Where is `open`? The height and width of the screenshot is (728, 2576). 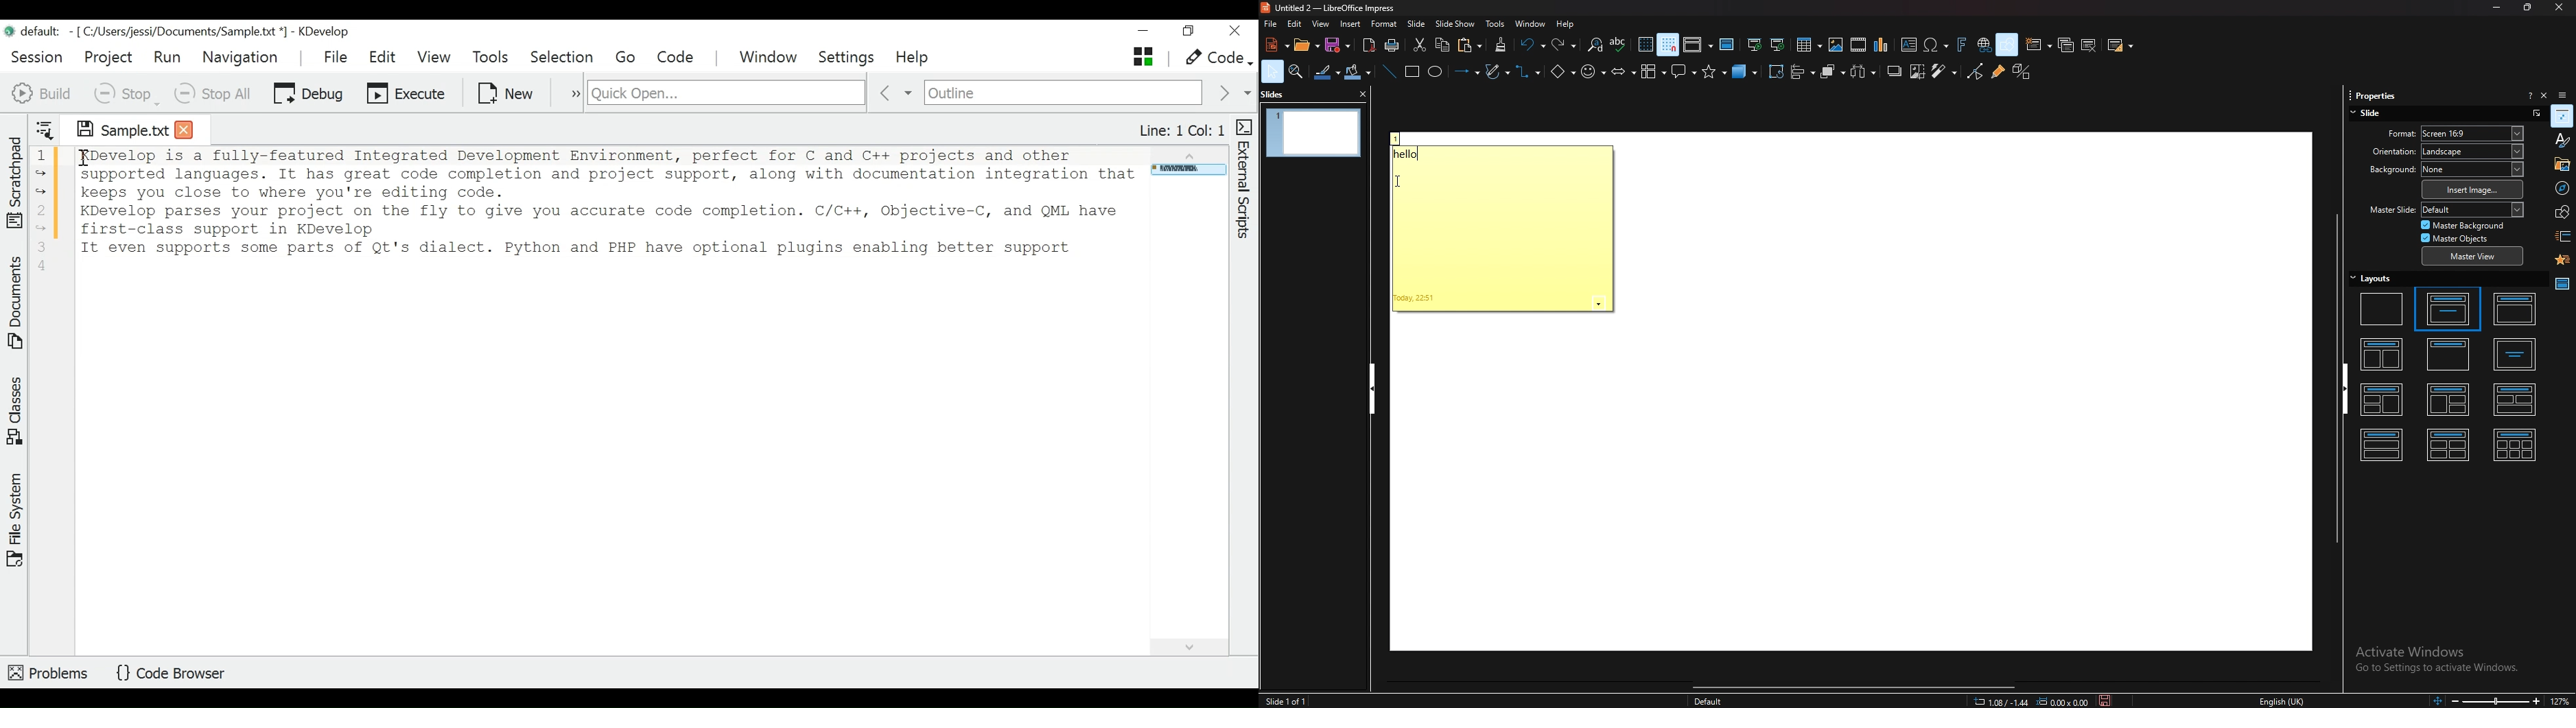
open is located at coordinates (1306, 45).